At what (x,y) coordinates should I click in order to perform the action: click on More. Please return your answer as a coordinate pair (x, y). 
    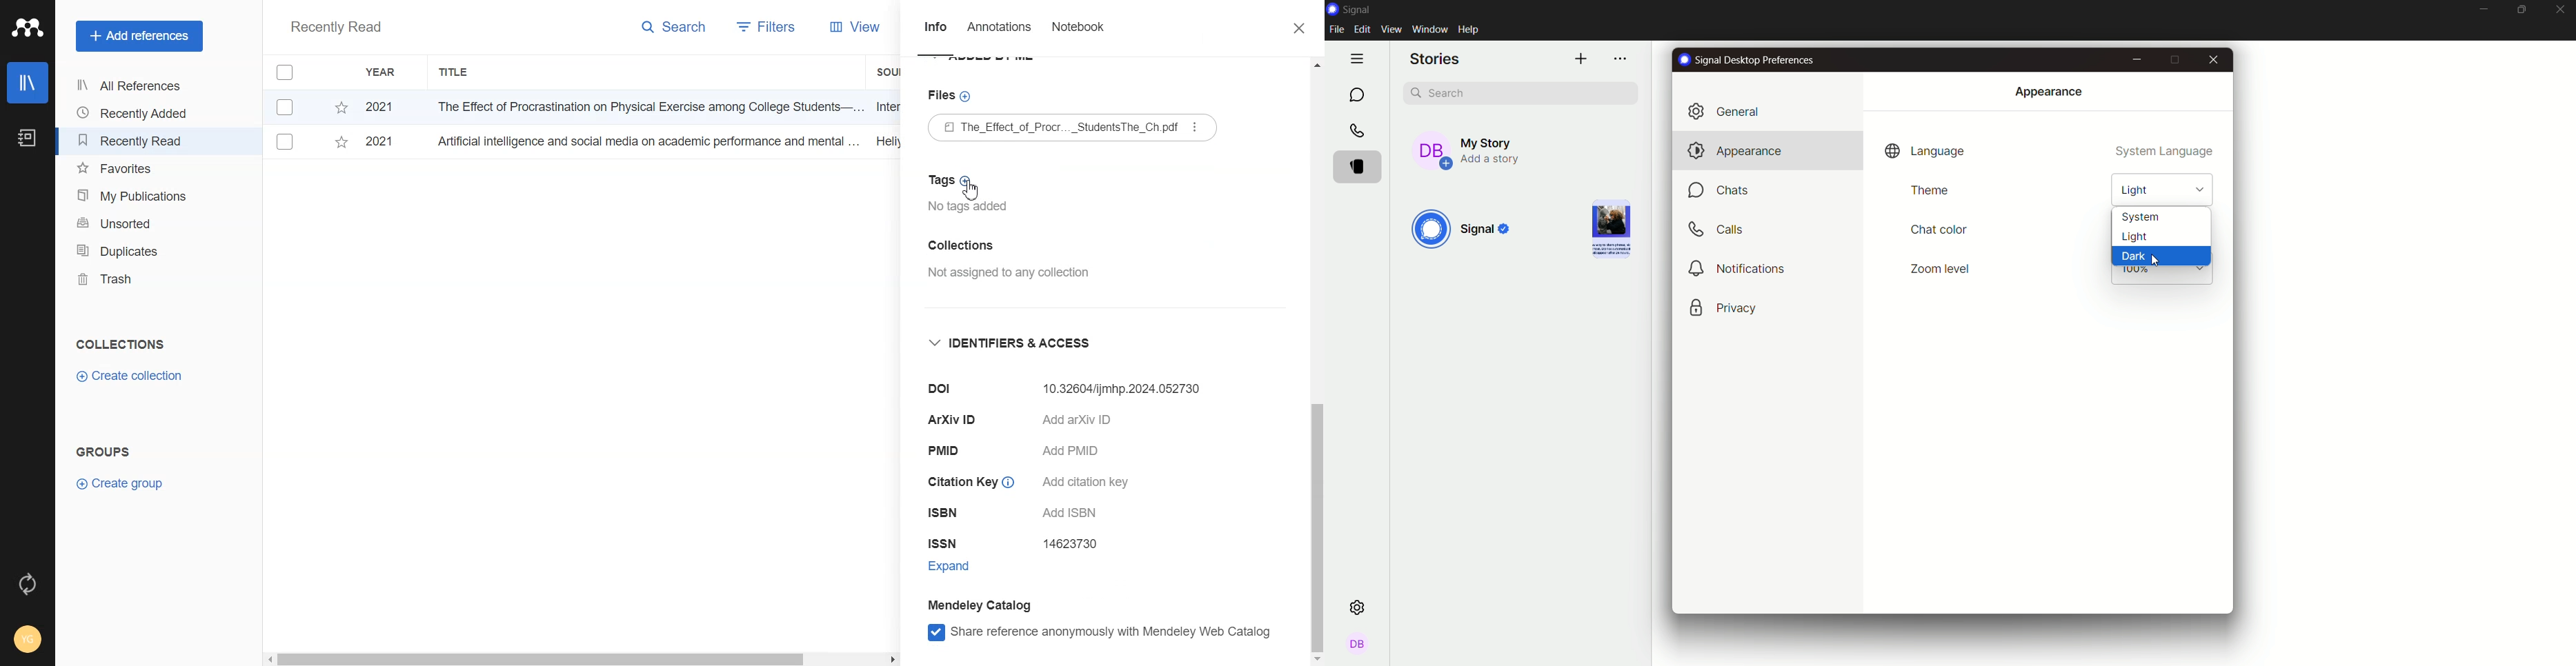
    Looking at the image, I should click on (1196, 127).